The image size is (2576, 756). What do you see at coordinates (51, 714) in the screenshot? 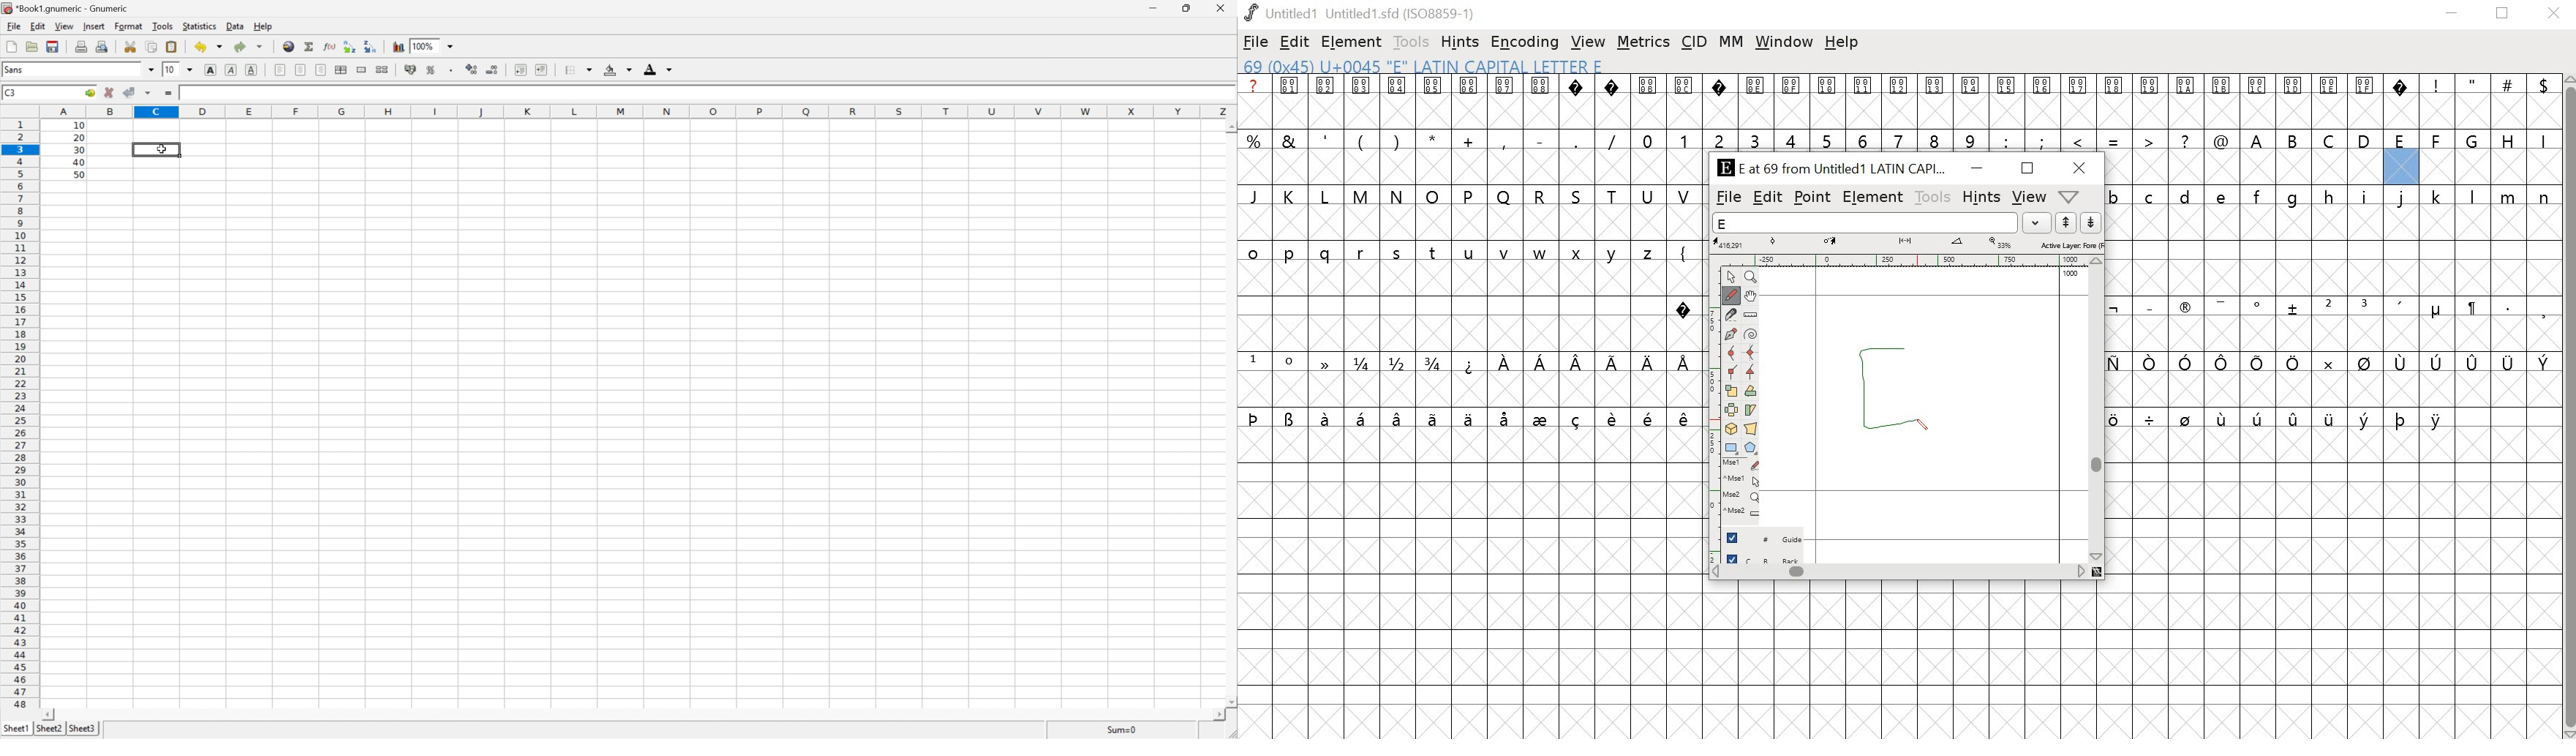
I see `Scroll left` at bounding box center [51, 714].